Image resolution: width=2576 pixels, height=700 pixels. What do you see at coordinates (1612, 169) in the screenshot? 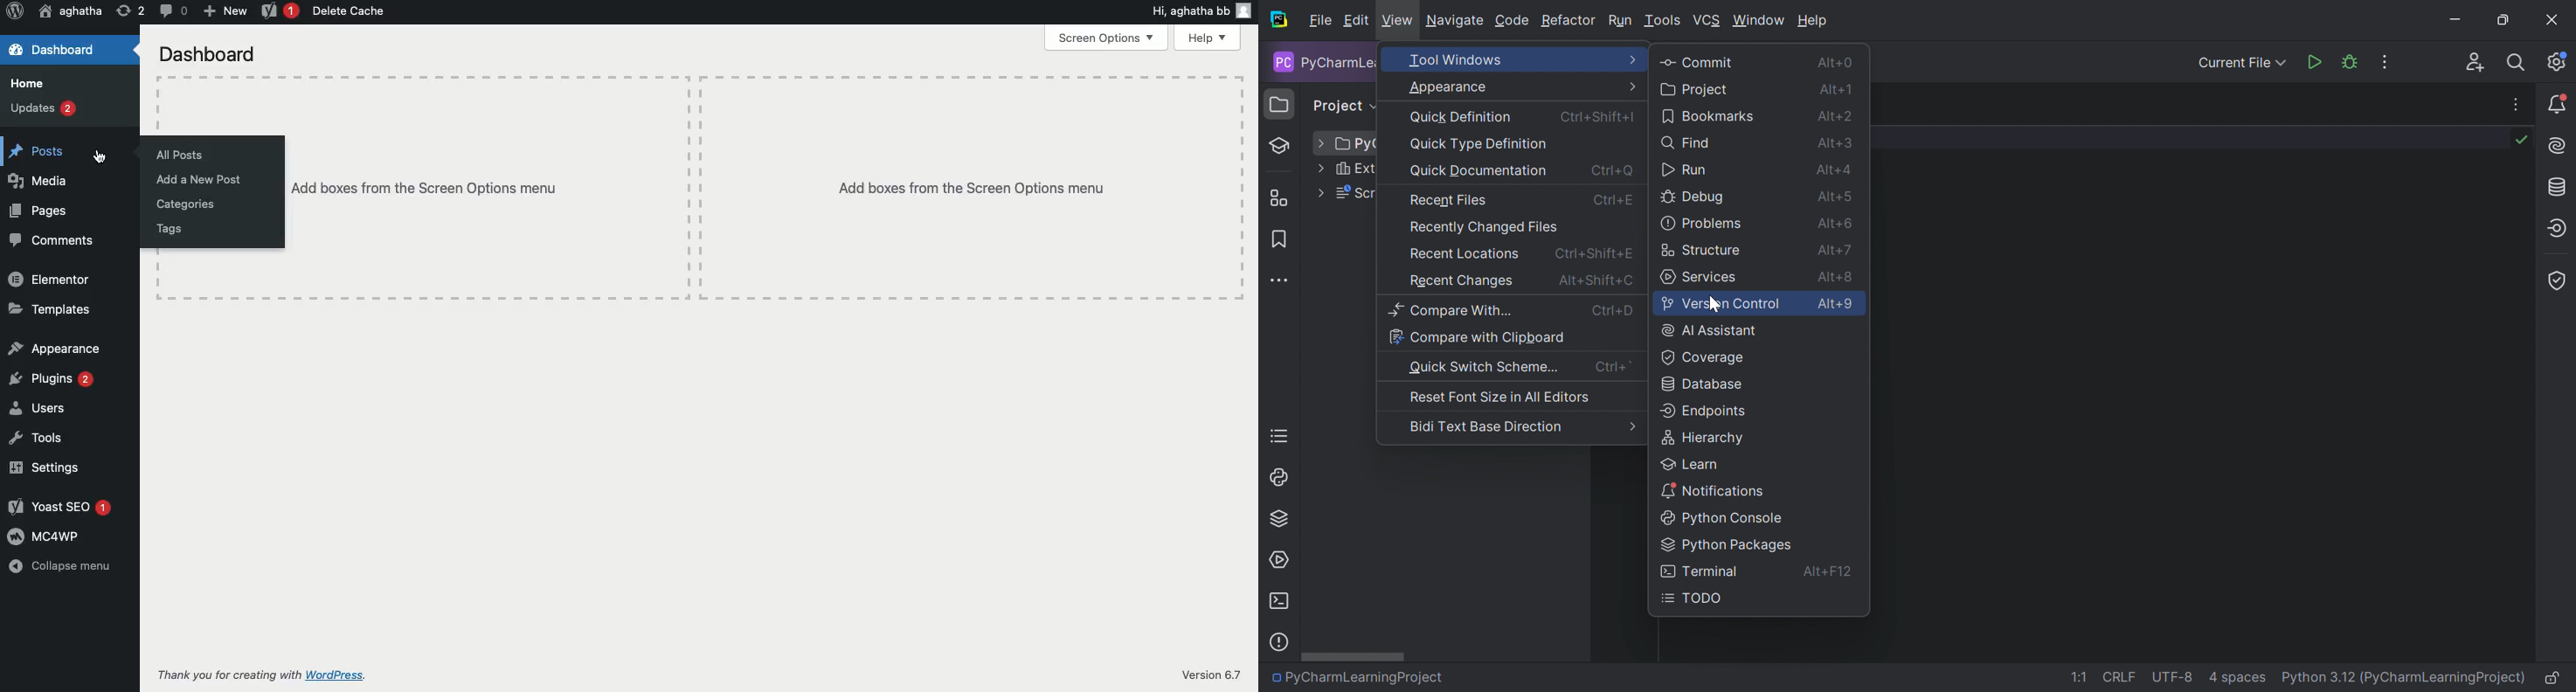
I see `Ctrl+Q` at bounding box center [1612, 169].